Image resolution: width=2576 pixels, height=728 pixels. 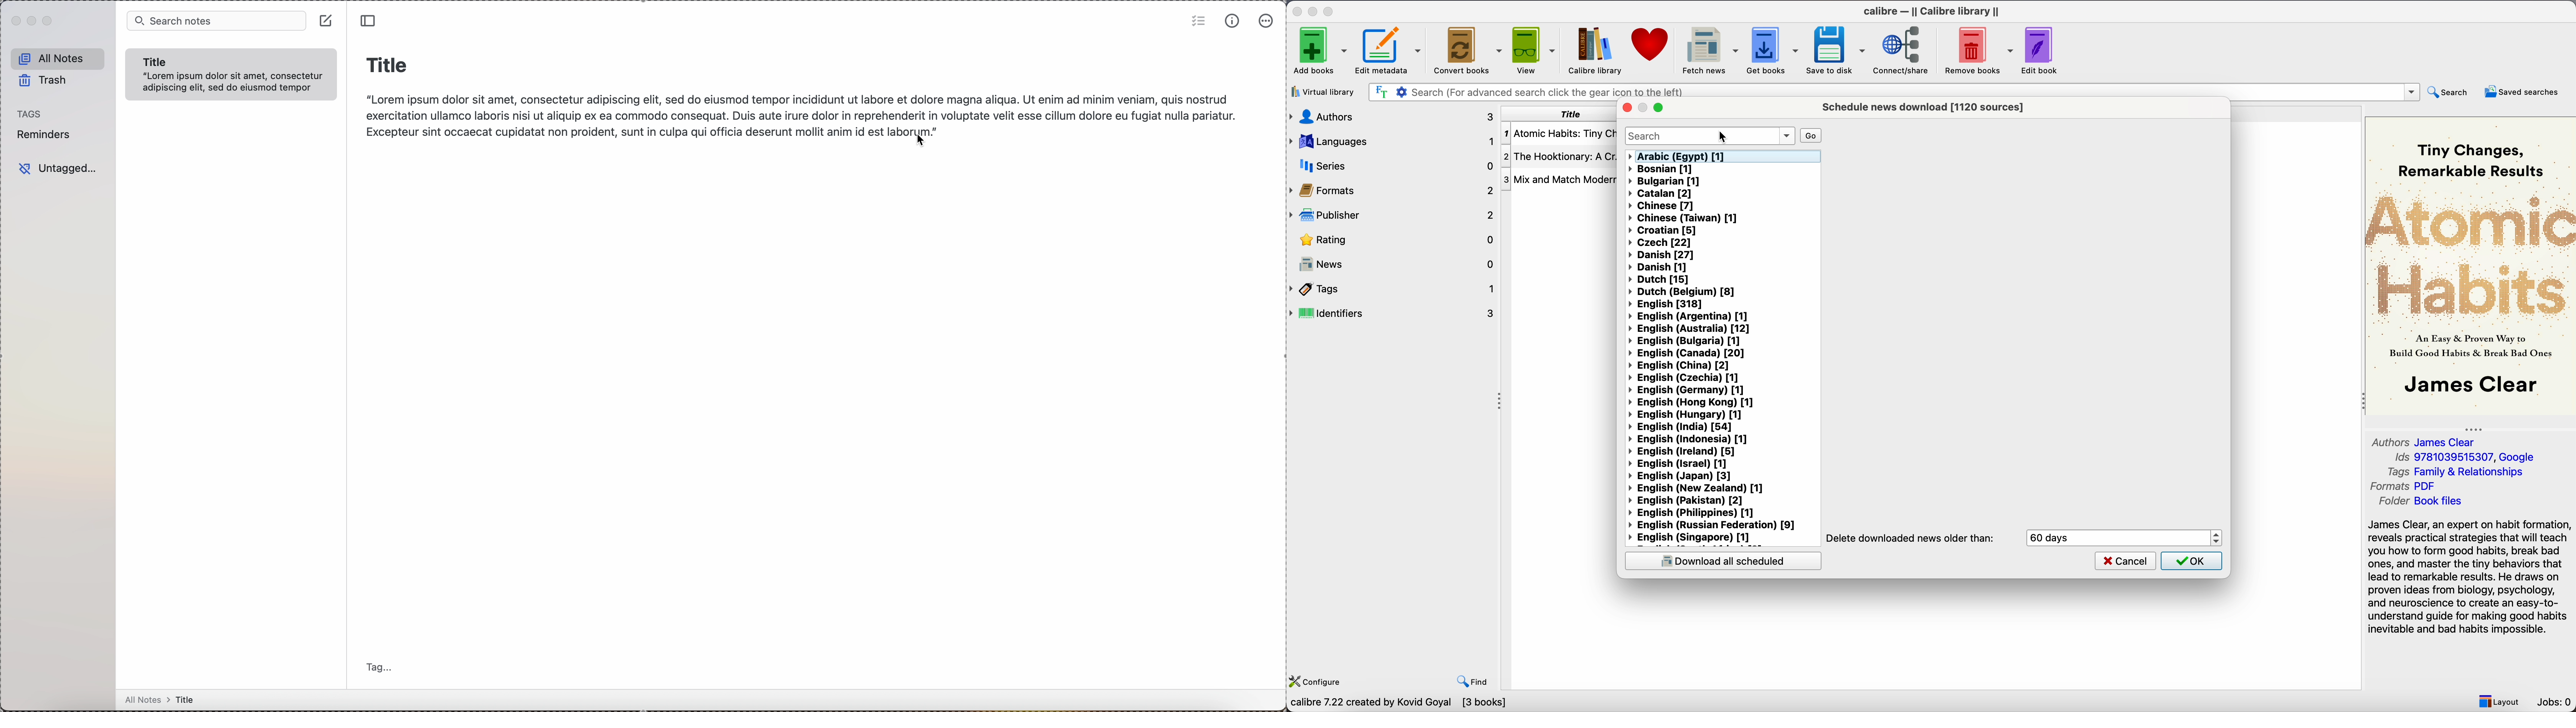 I want to click on English (Bulgaria) [1], so click(x=1685, y=340).